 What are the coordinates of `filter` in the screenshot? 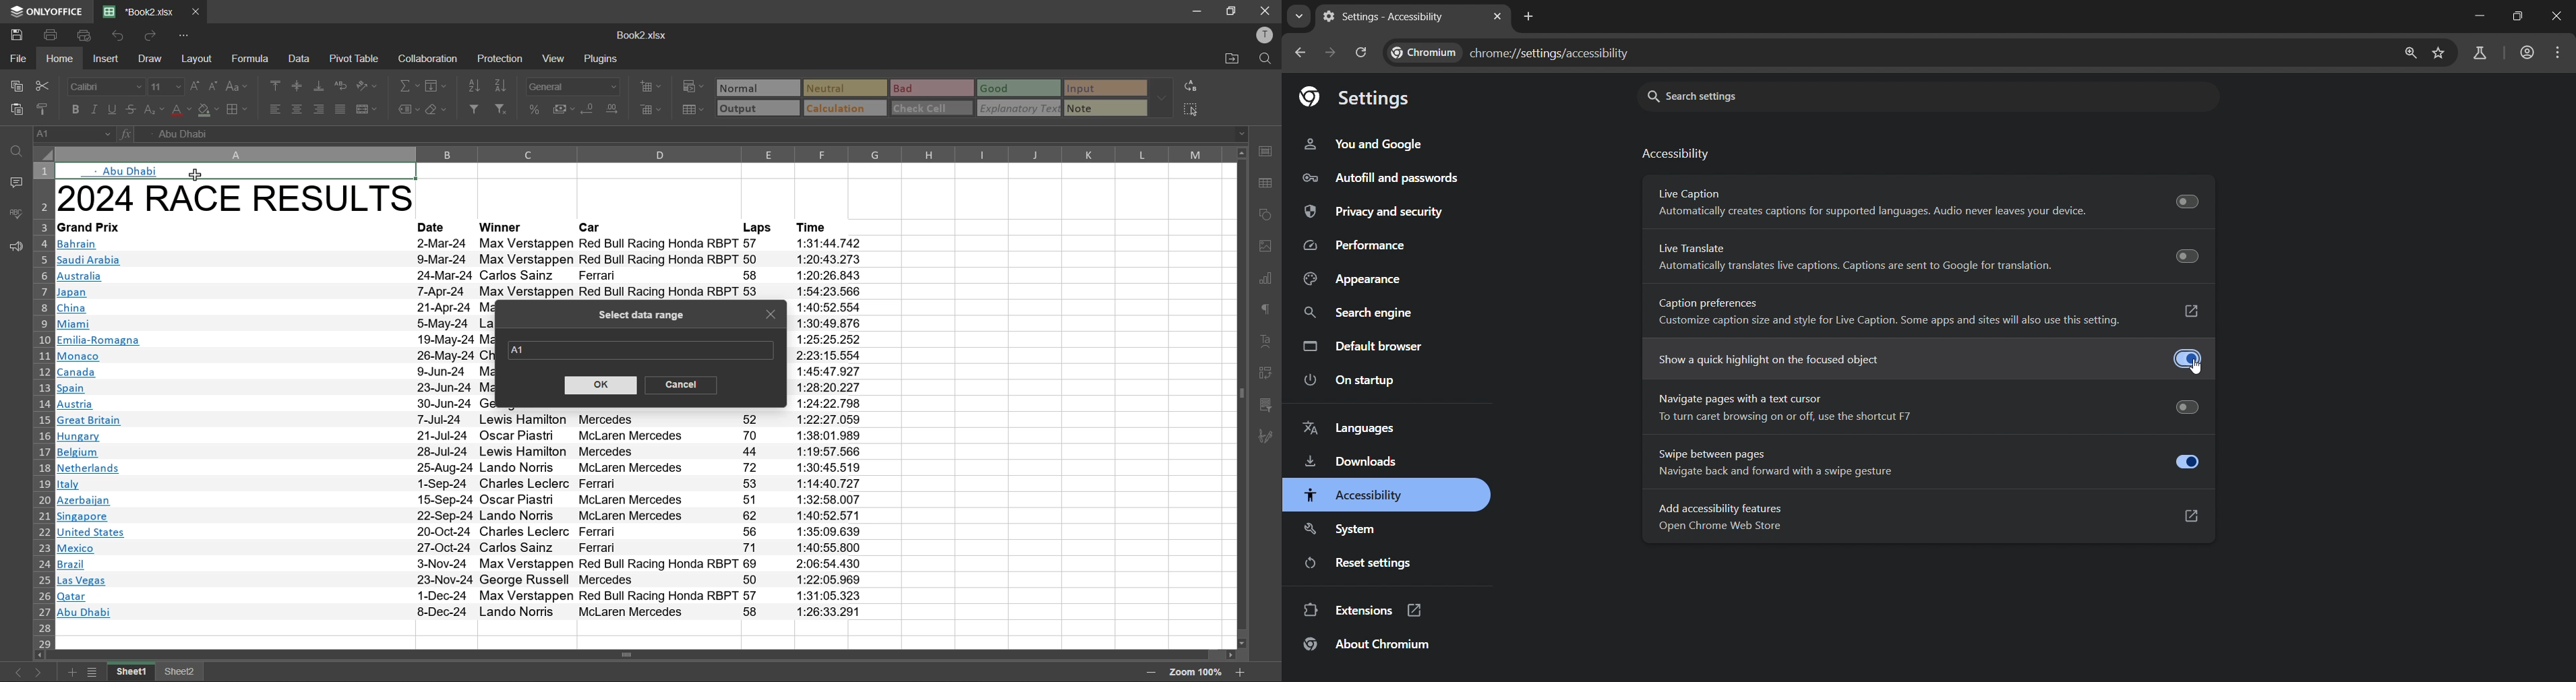 It's located at (477, 107).